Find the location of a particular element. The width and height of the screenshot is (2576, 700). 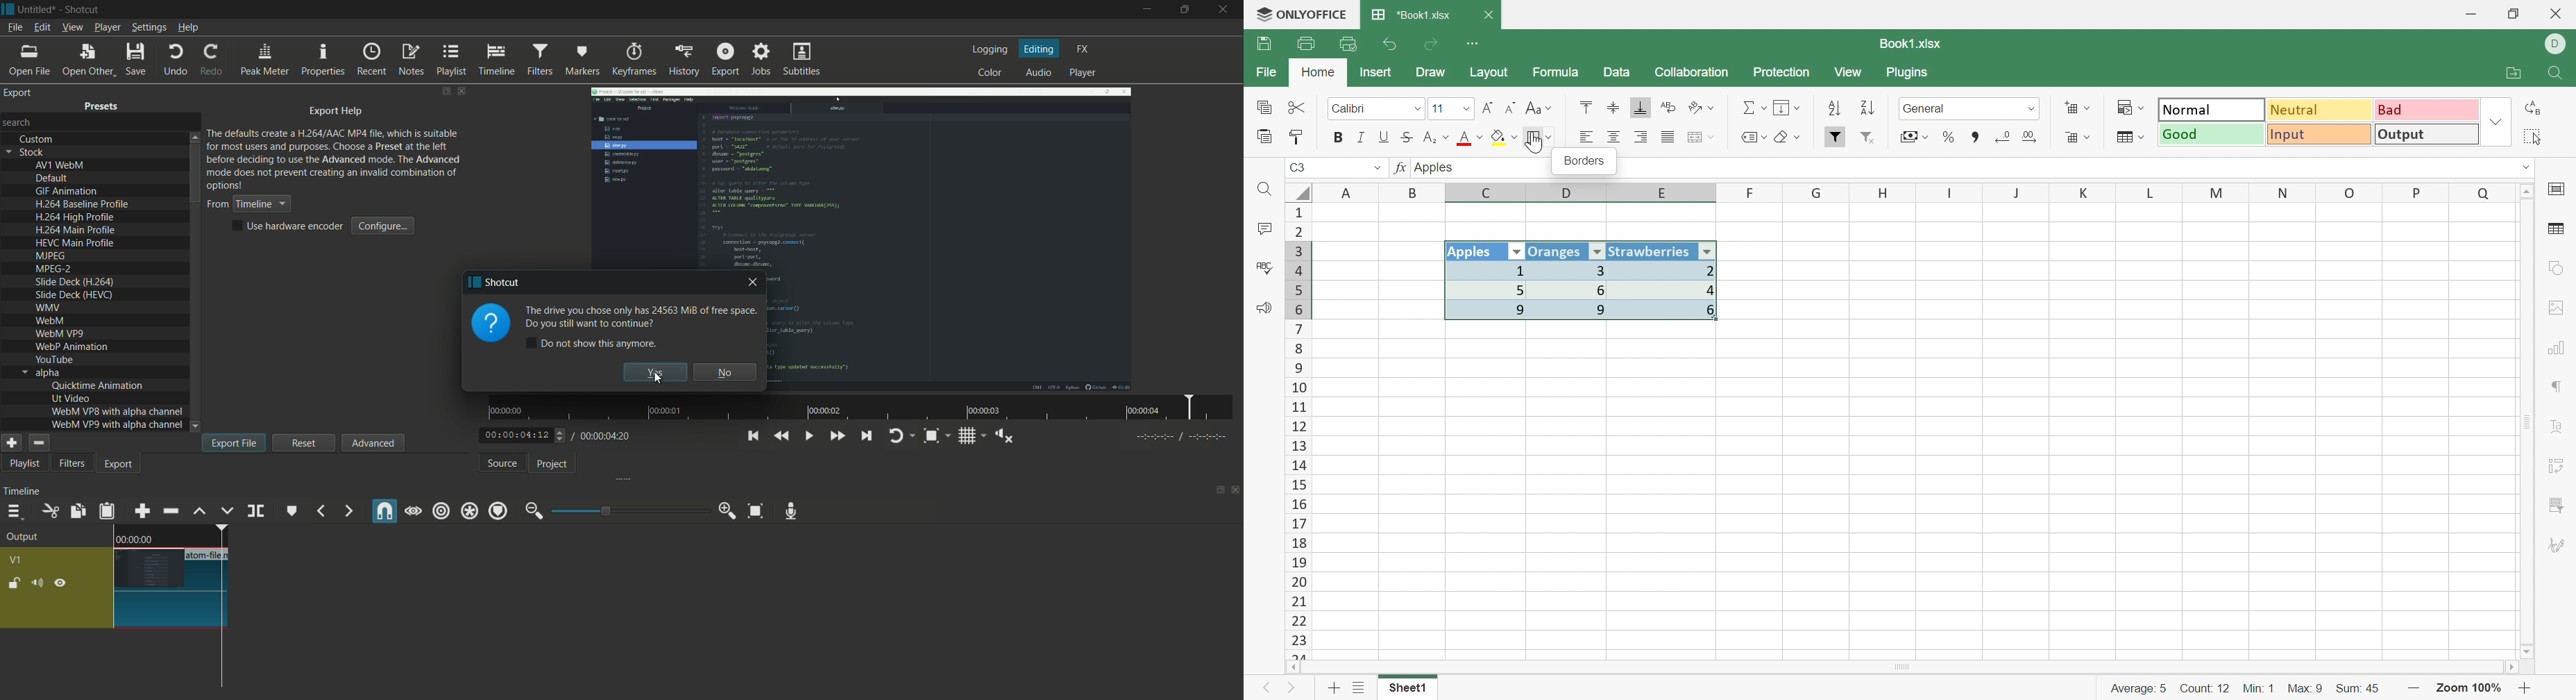

lift is located at coordinates (199, 512).